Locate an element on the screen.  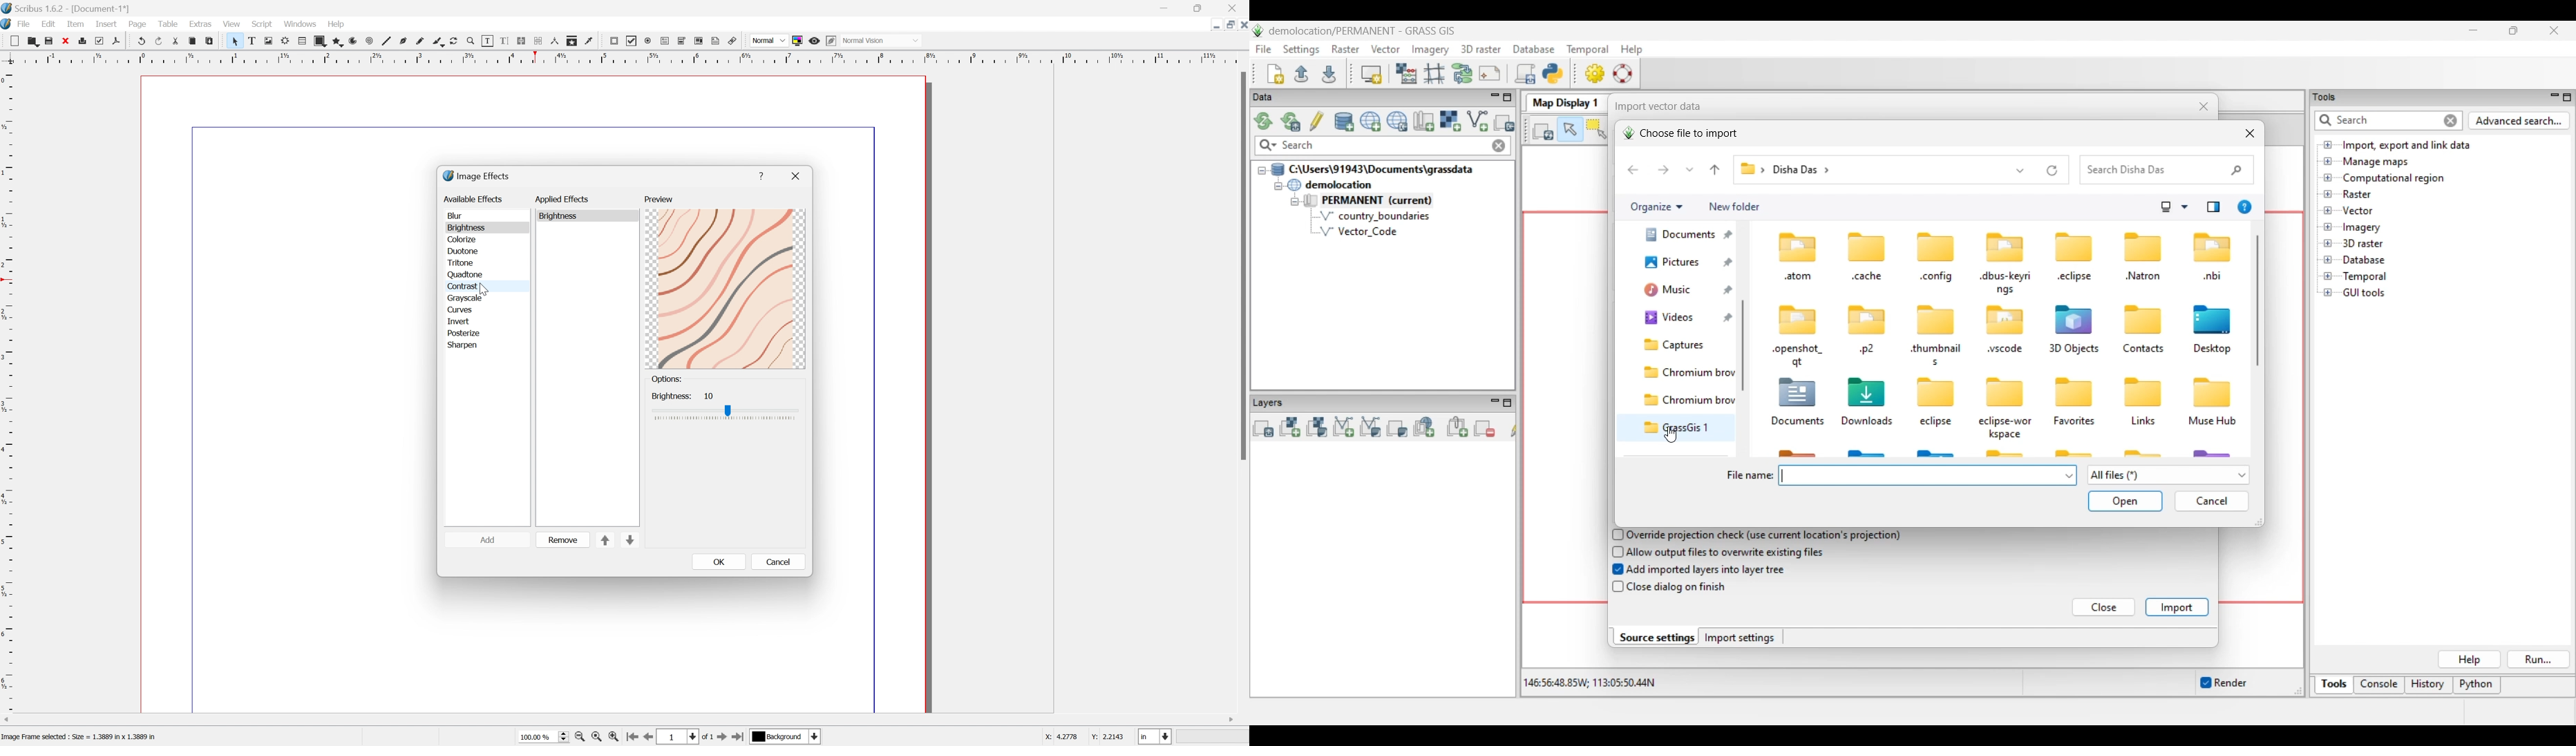
cancel is located at coordinates (777, 561).